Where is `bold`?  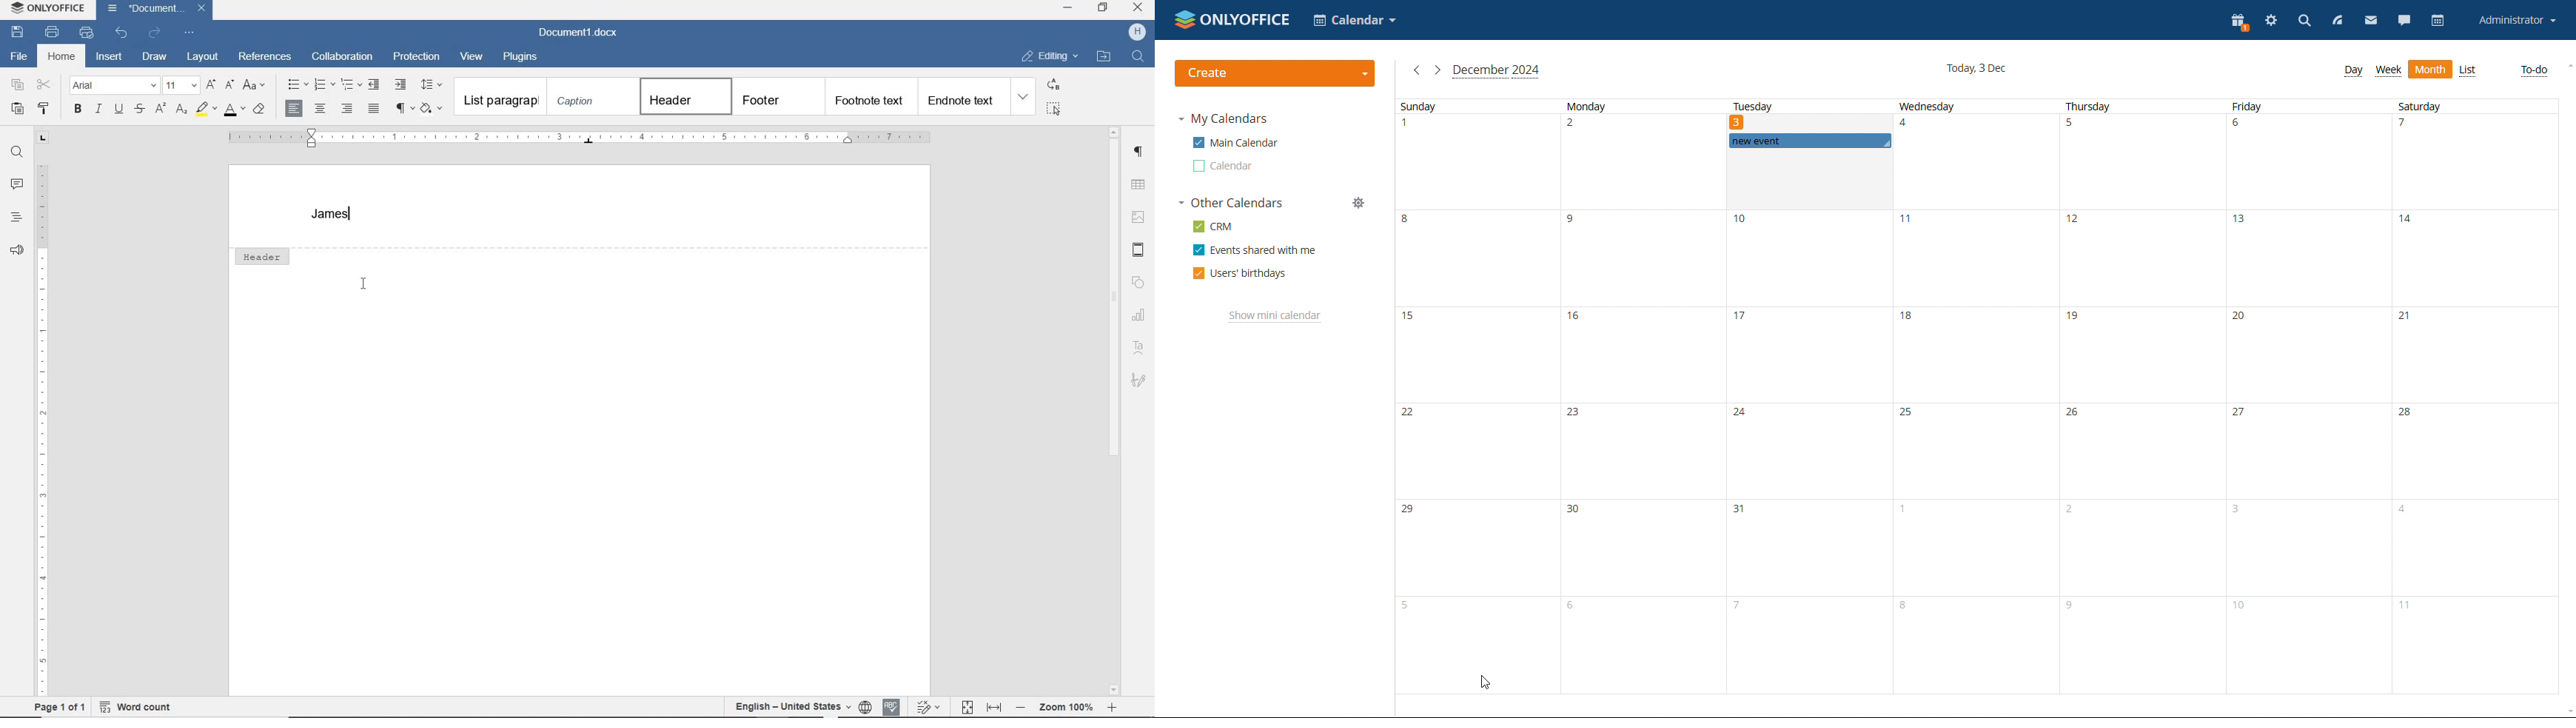
bold is located at coordinates (78, 109).